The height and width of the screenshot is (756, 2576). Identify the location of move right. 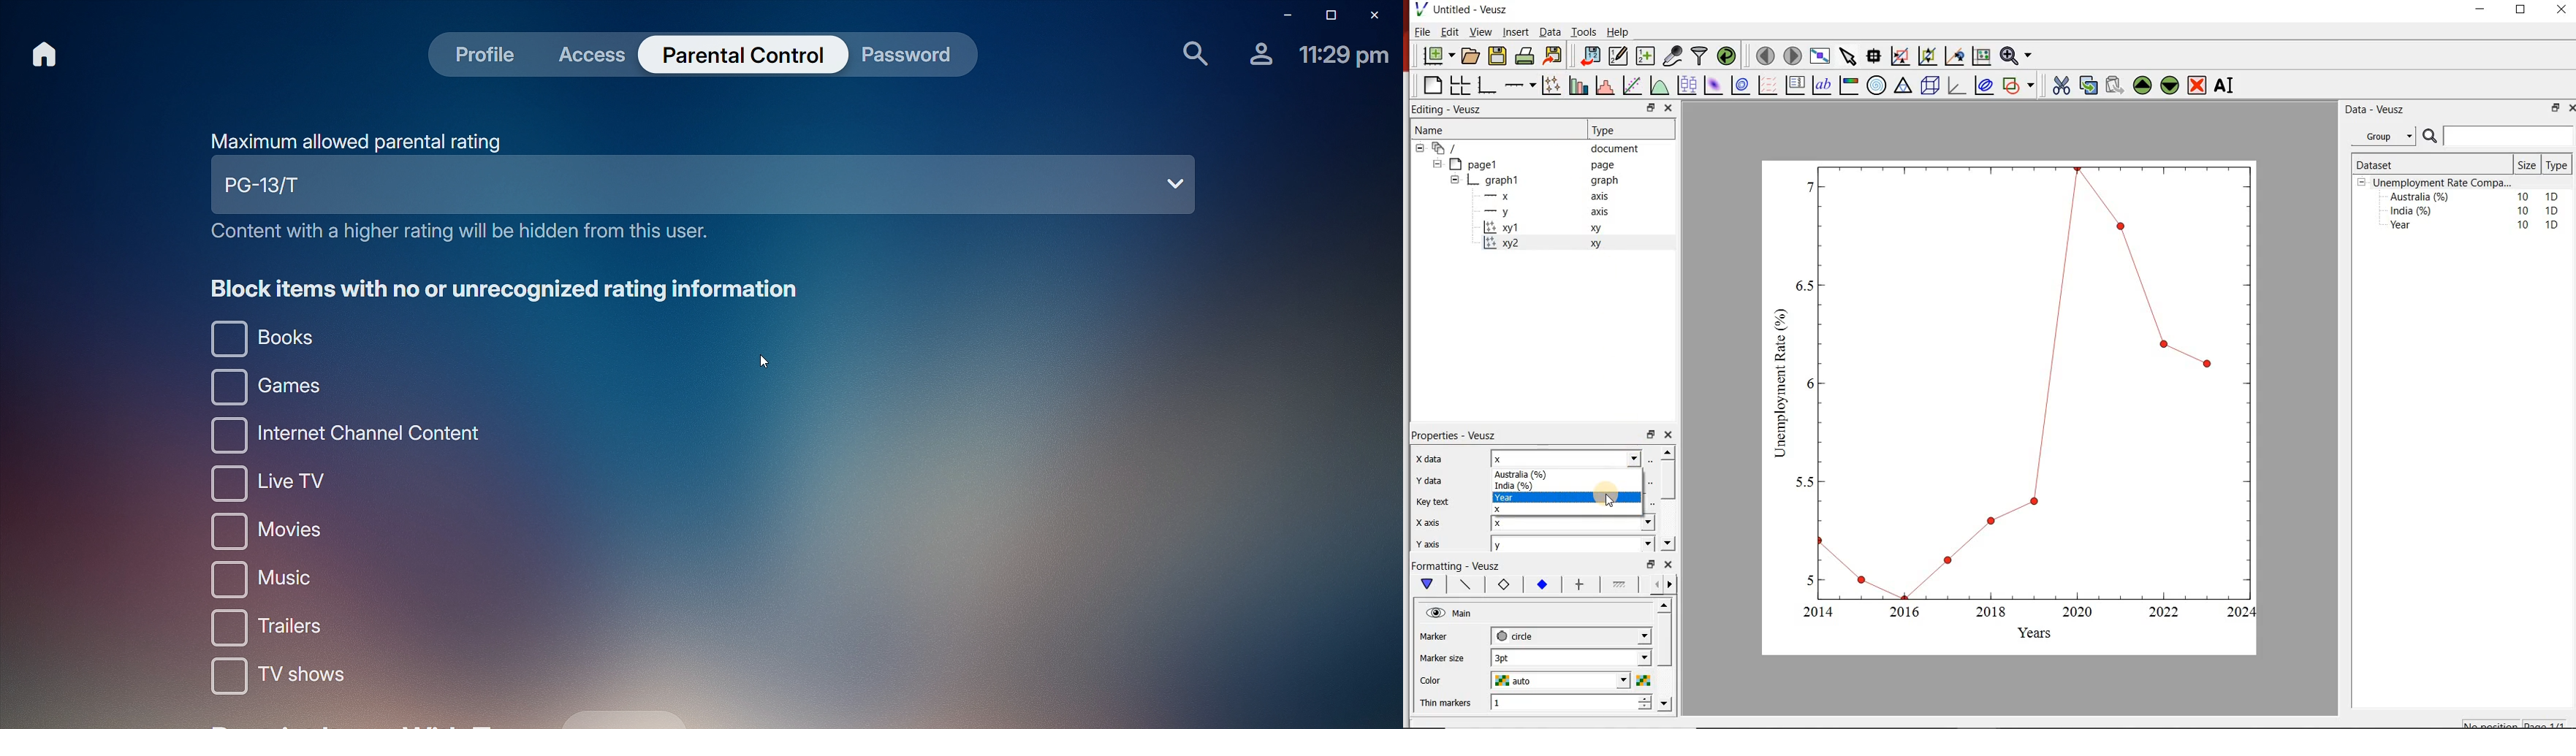
(1669, 584).